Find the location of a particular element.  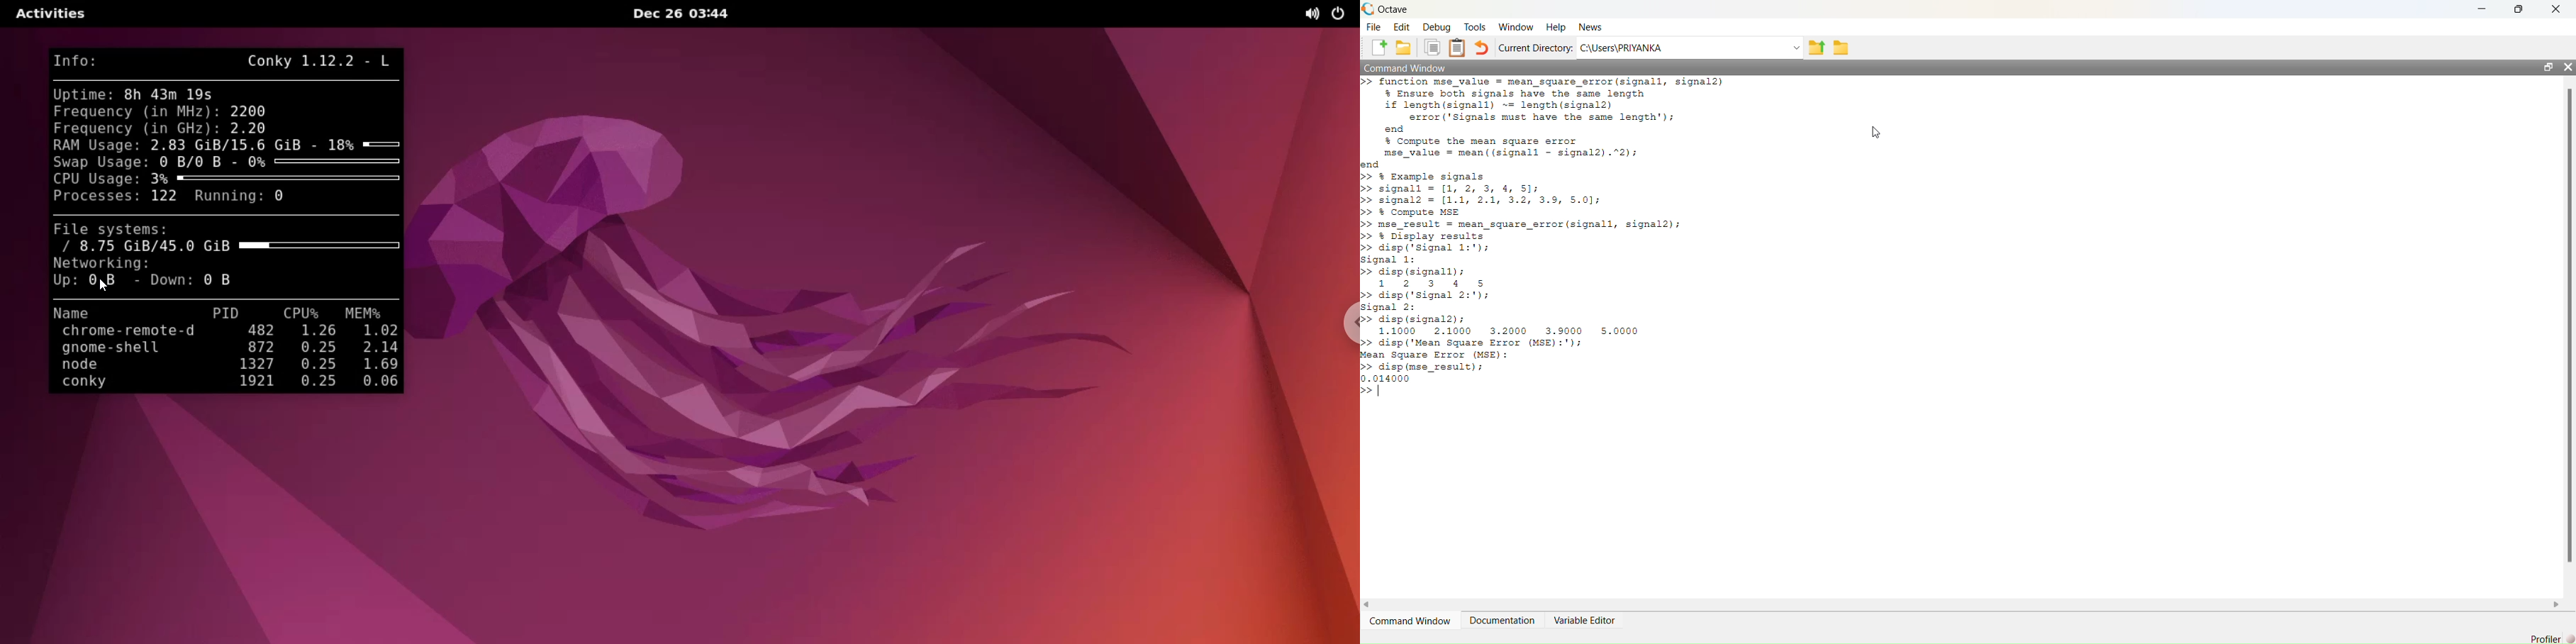

Code to check signals have the same length and to compute the mean square error (MSE) between two signals "signal1" and "signal2" is located at coordinates (1542, 236).